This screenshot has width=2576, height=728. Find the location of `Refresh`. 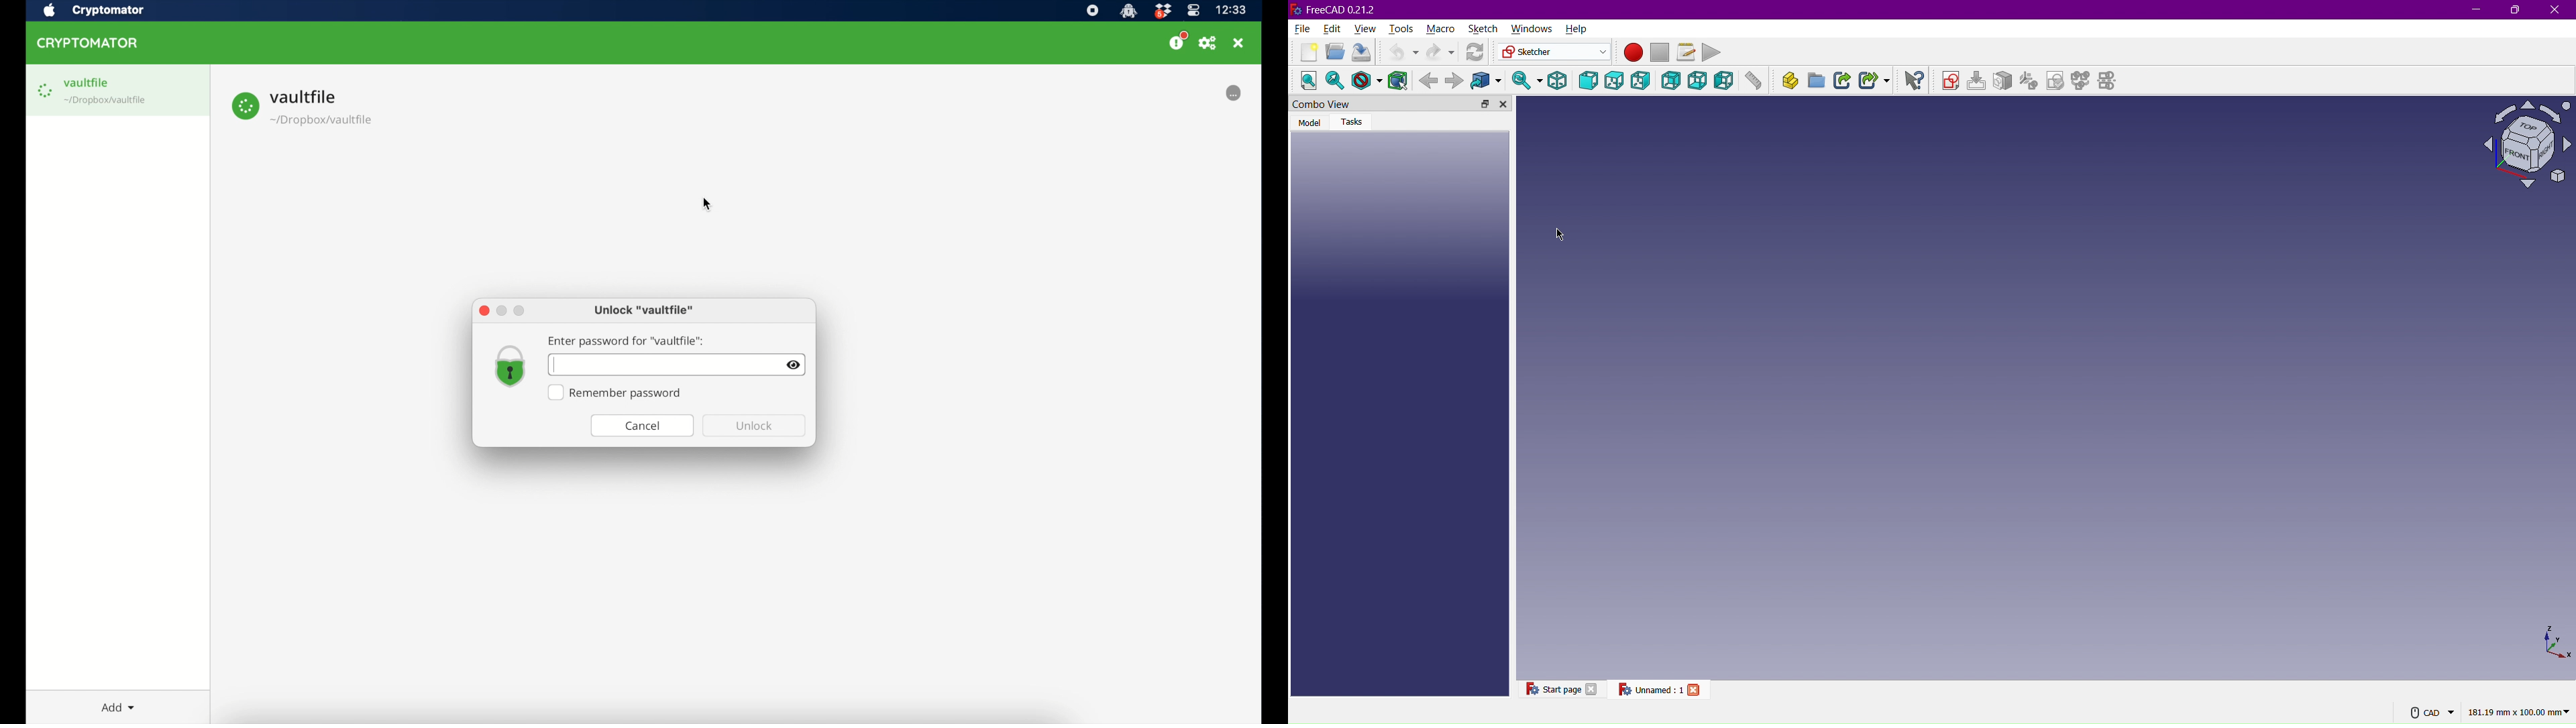

Refresh is located at coordinates (1473, 52).